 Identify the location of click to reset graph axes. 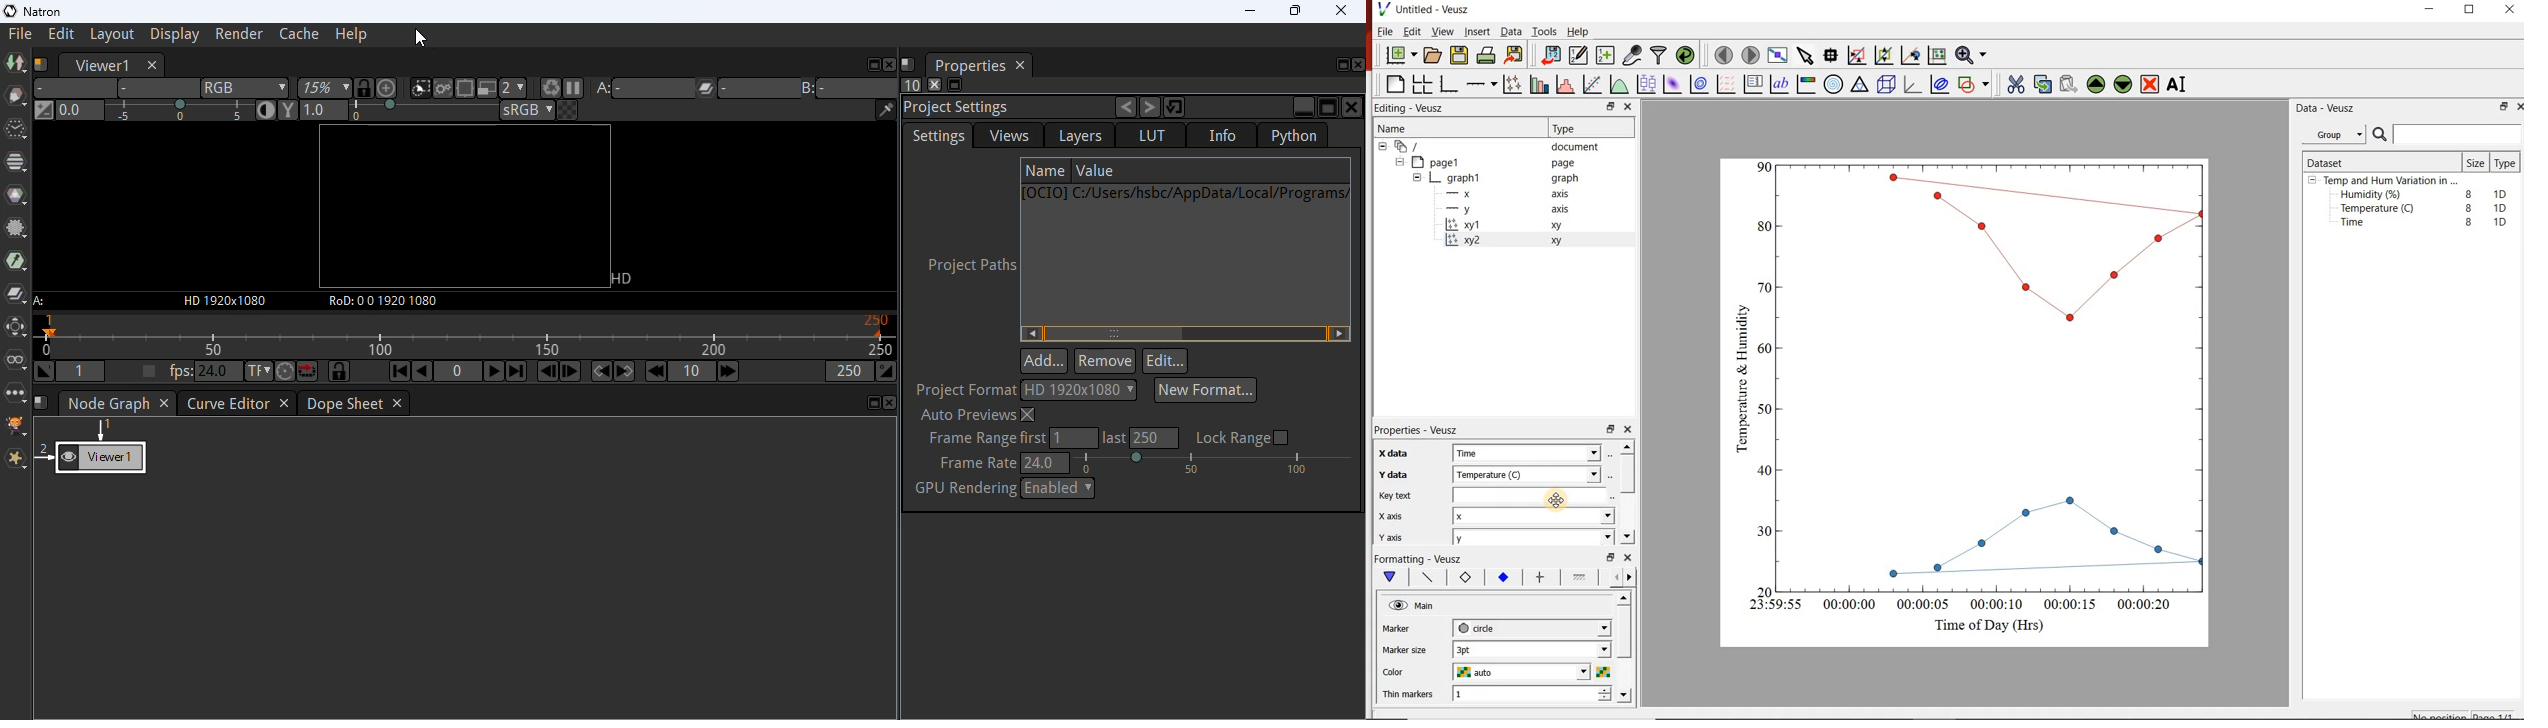
(1935, 56).